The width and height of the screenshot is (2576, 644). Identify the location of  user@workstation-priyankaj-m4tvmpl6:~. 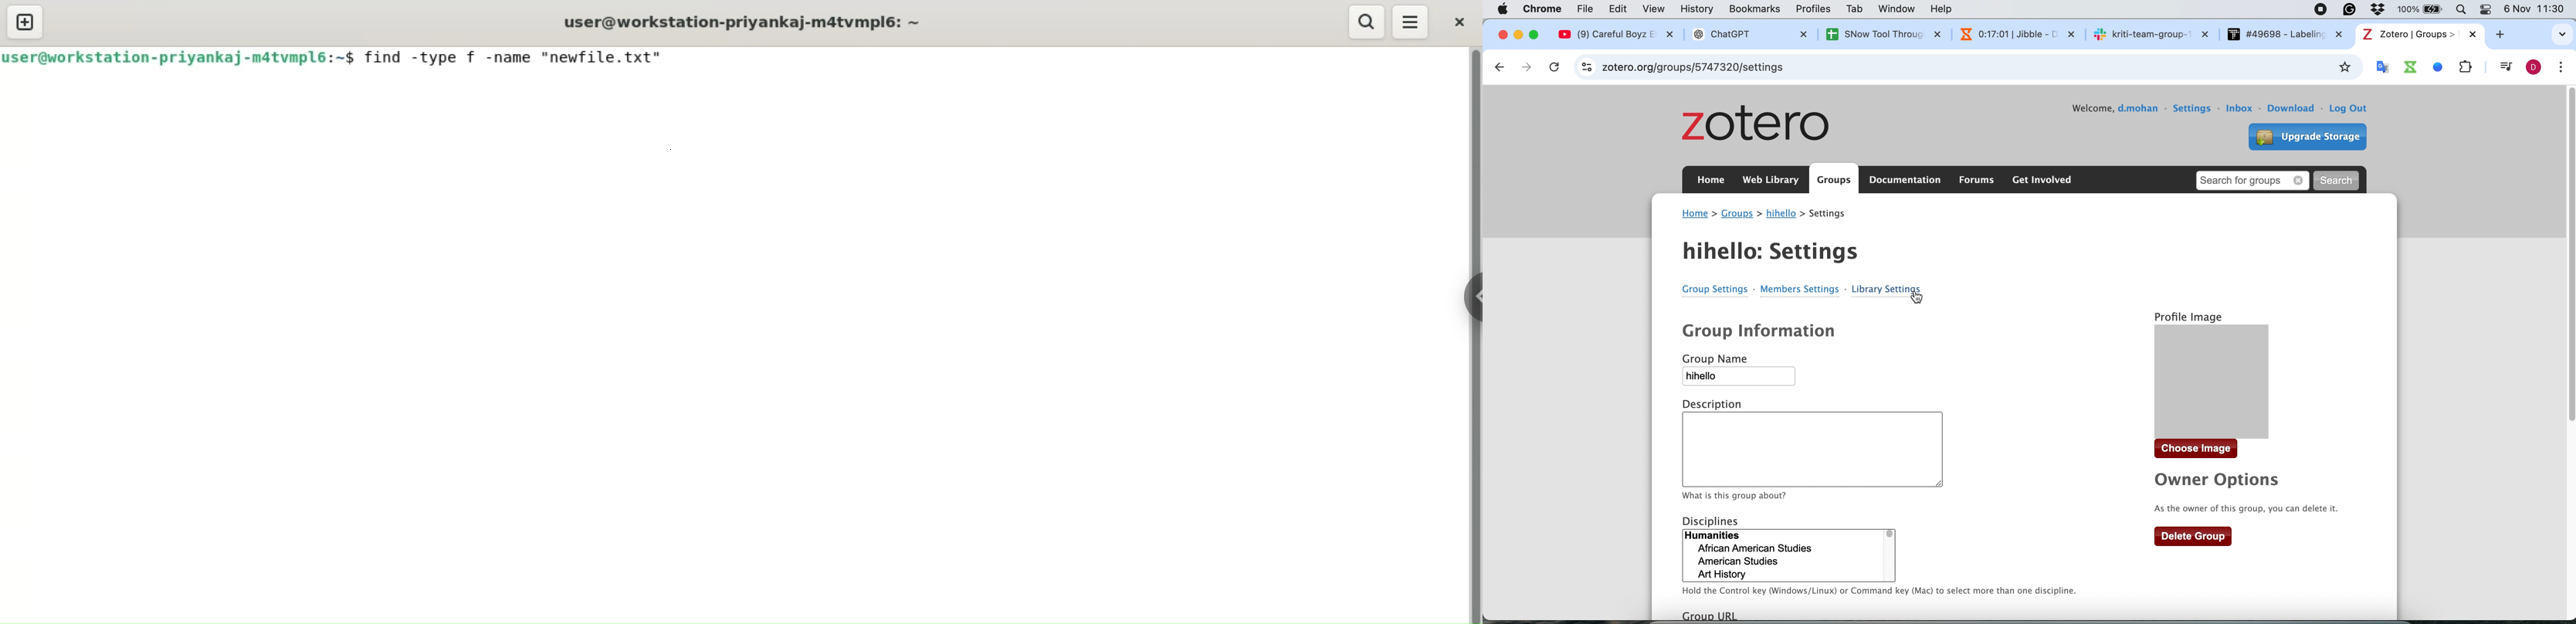
(744, 22).